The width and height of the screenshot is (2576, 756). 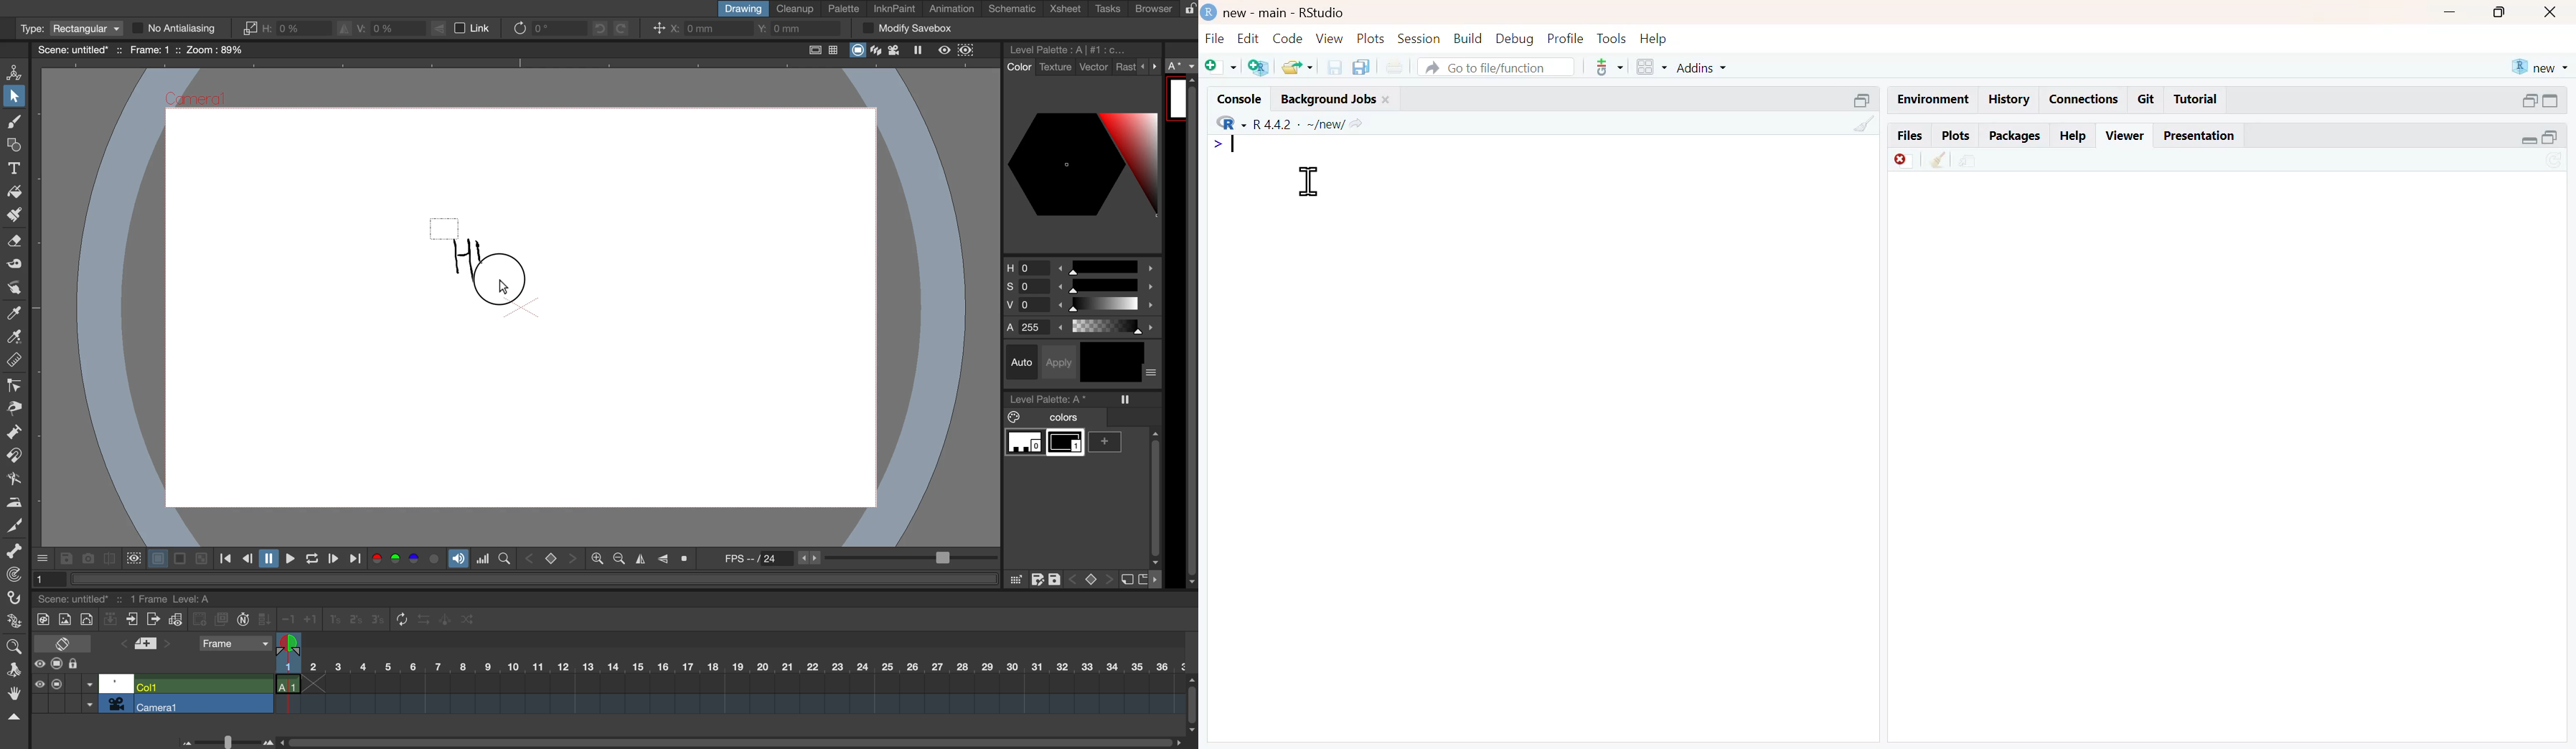 I want to click on console, so click(x=1240, y=99).